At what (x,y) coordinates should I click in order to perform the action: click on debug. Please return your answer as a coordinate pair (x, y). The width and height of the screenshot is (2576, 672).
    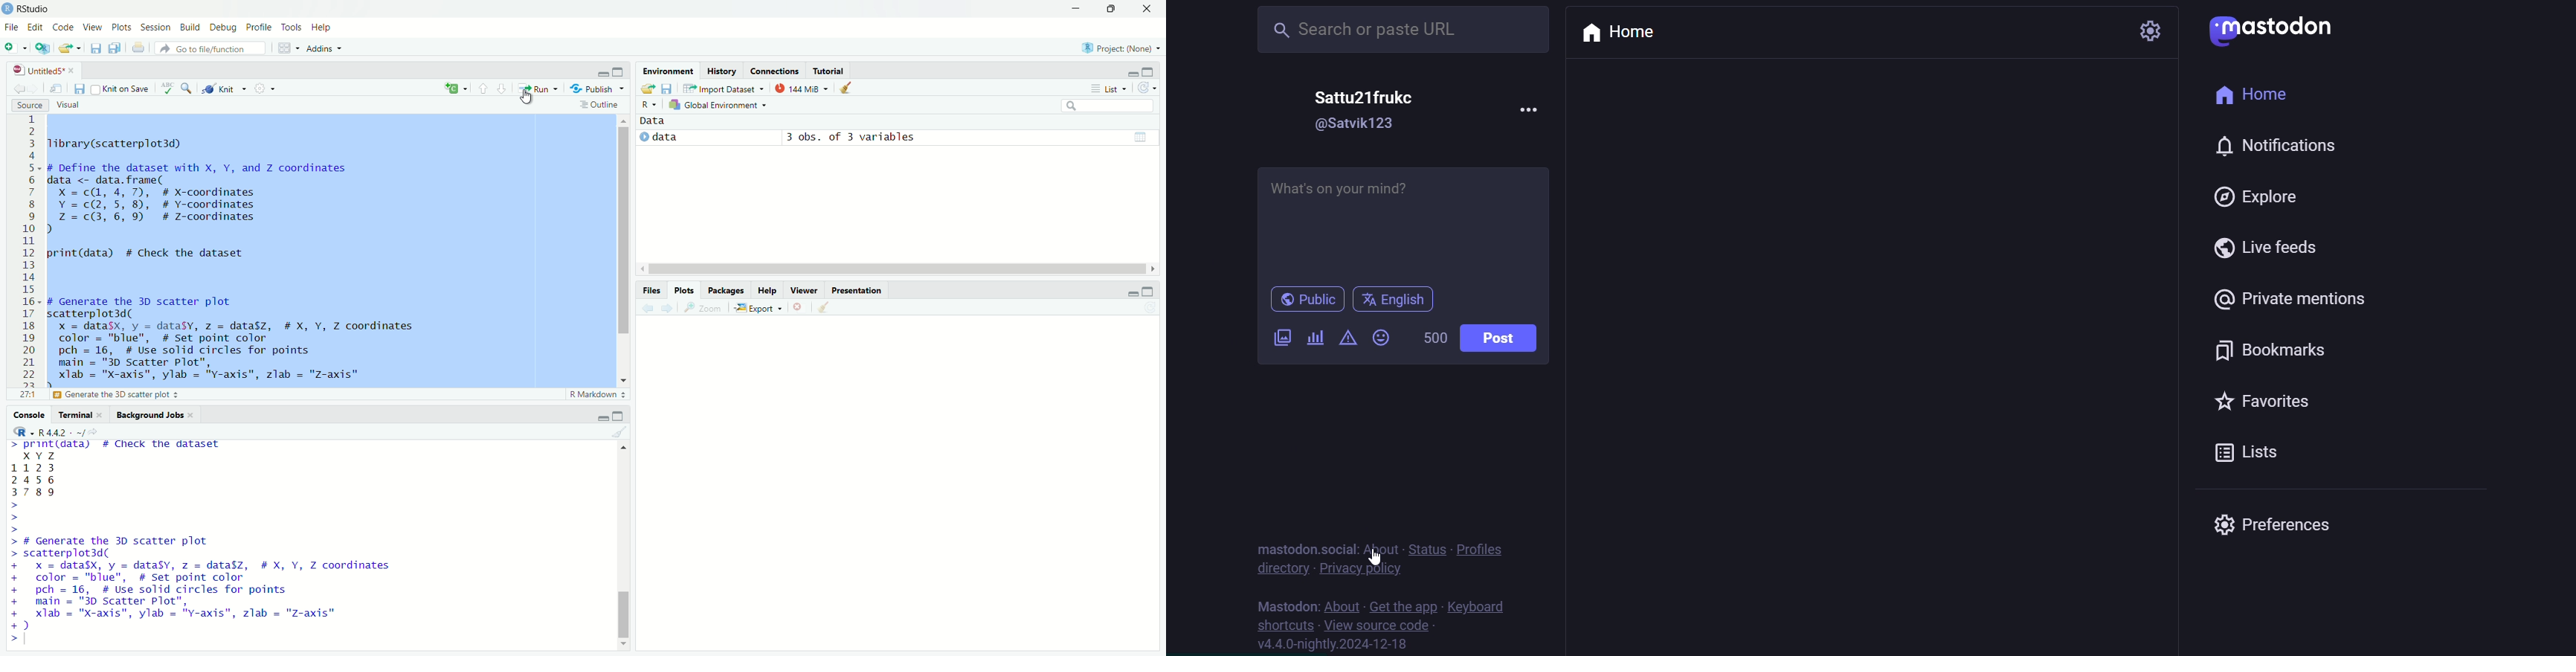
    Looking at the image, I should click on (224, 28).